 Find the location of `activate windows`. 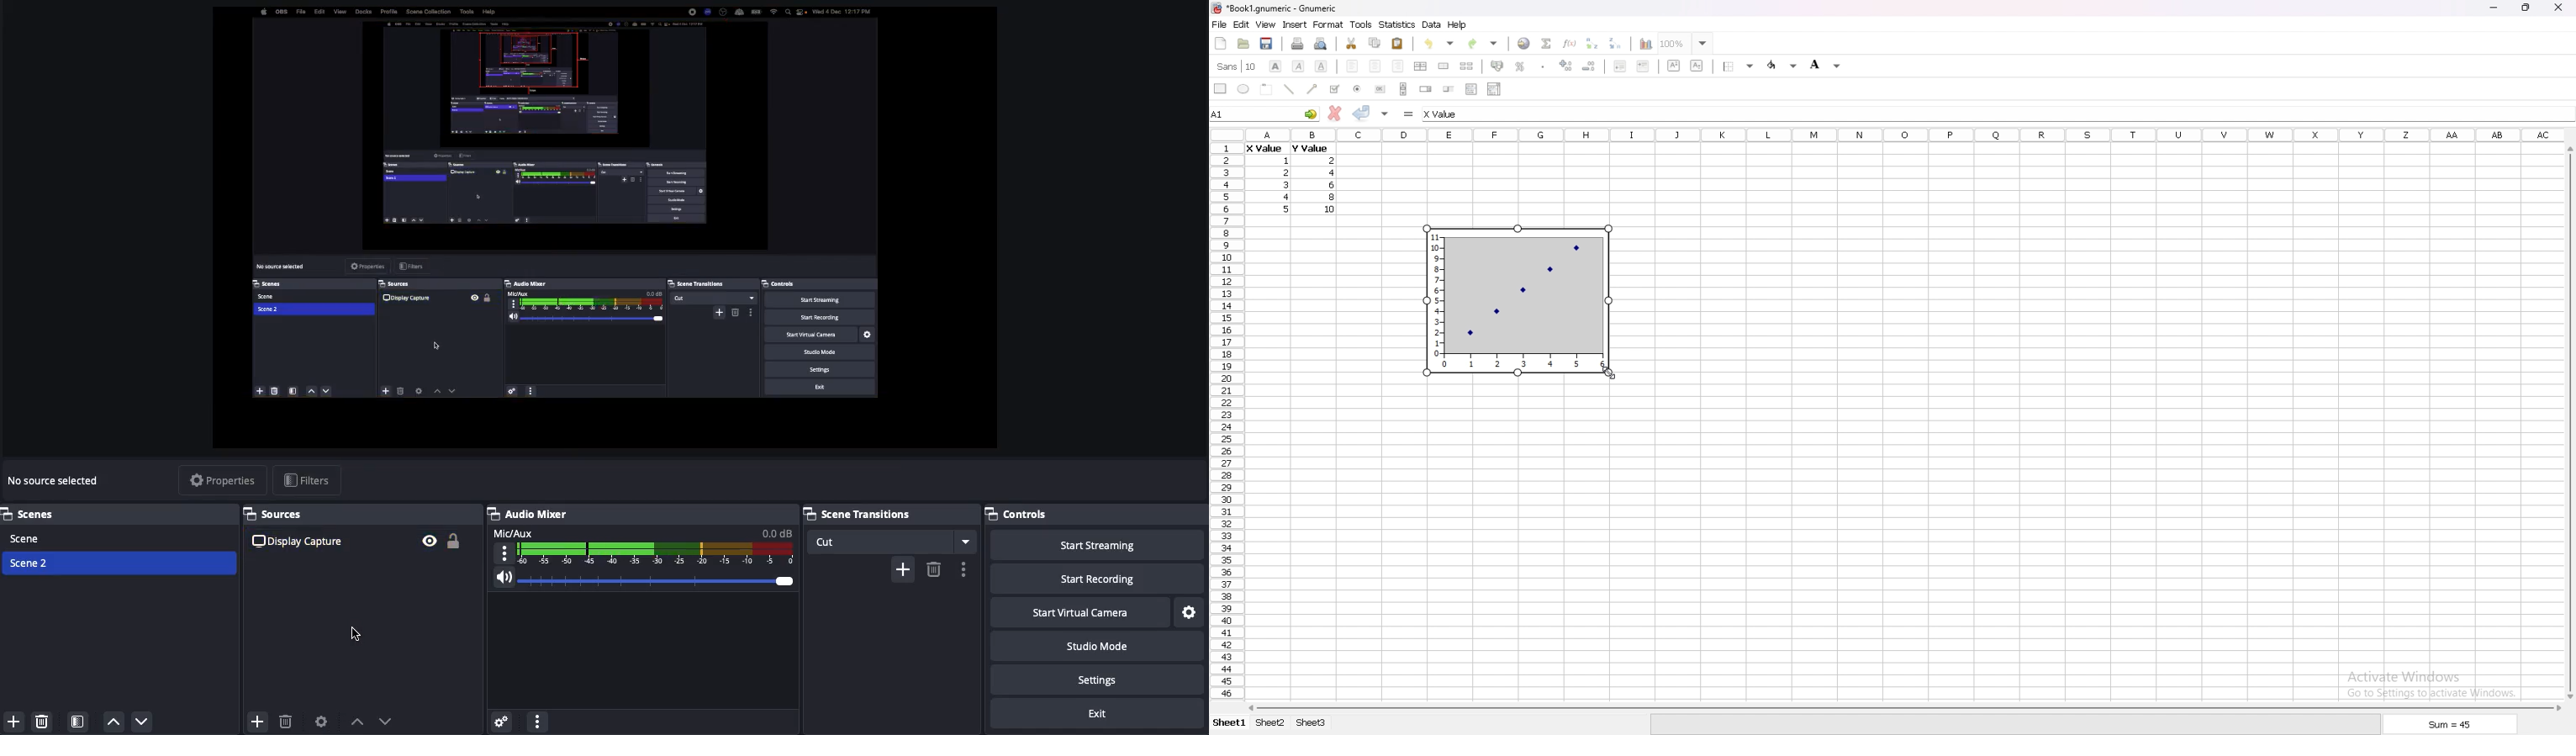

activate windows is located at coordinates (2436, 682).